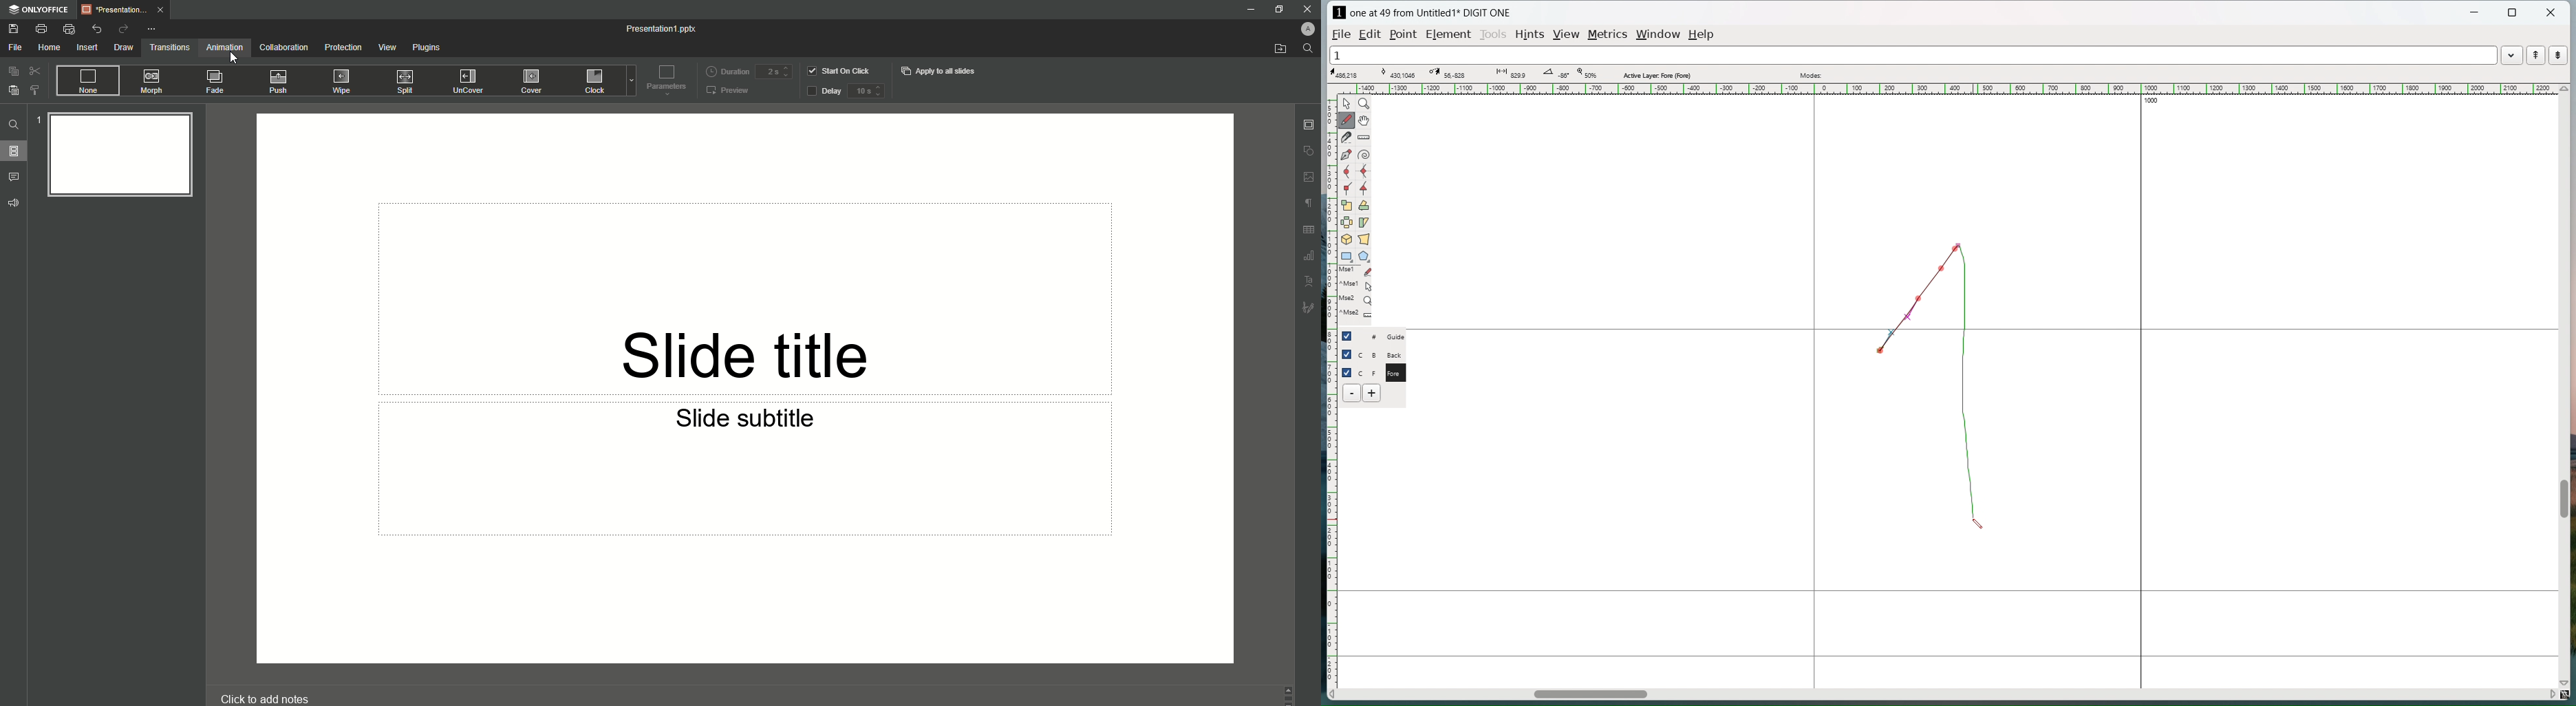 This screenshot has height=728, width=2576. Describe the element at coordinates (1383, 336) in the screenshot. I see `# Guide` at that location.